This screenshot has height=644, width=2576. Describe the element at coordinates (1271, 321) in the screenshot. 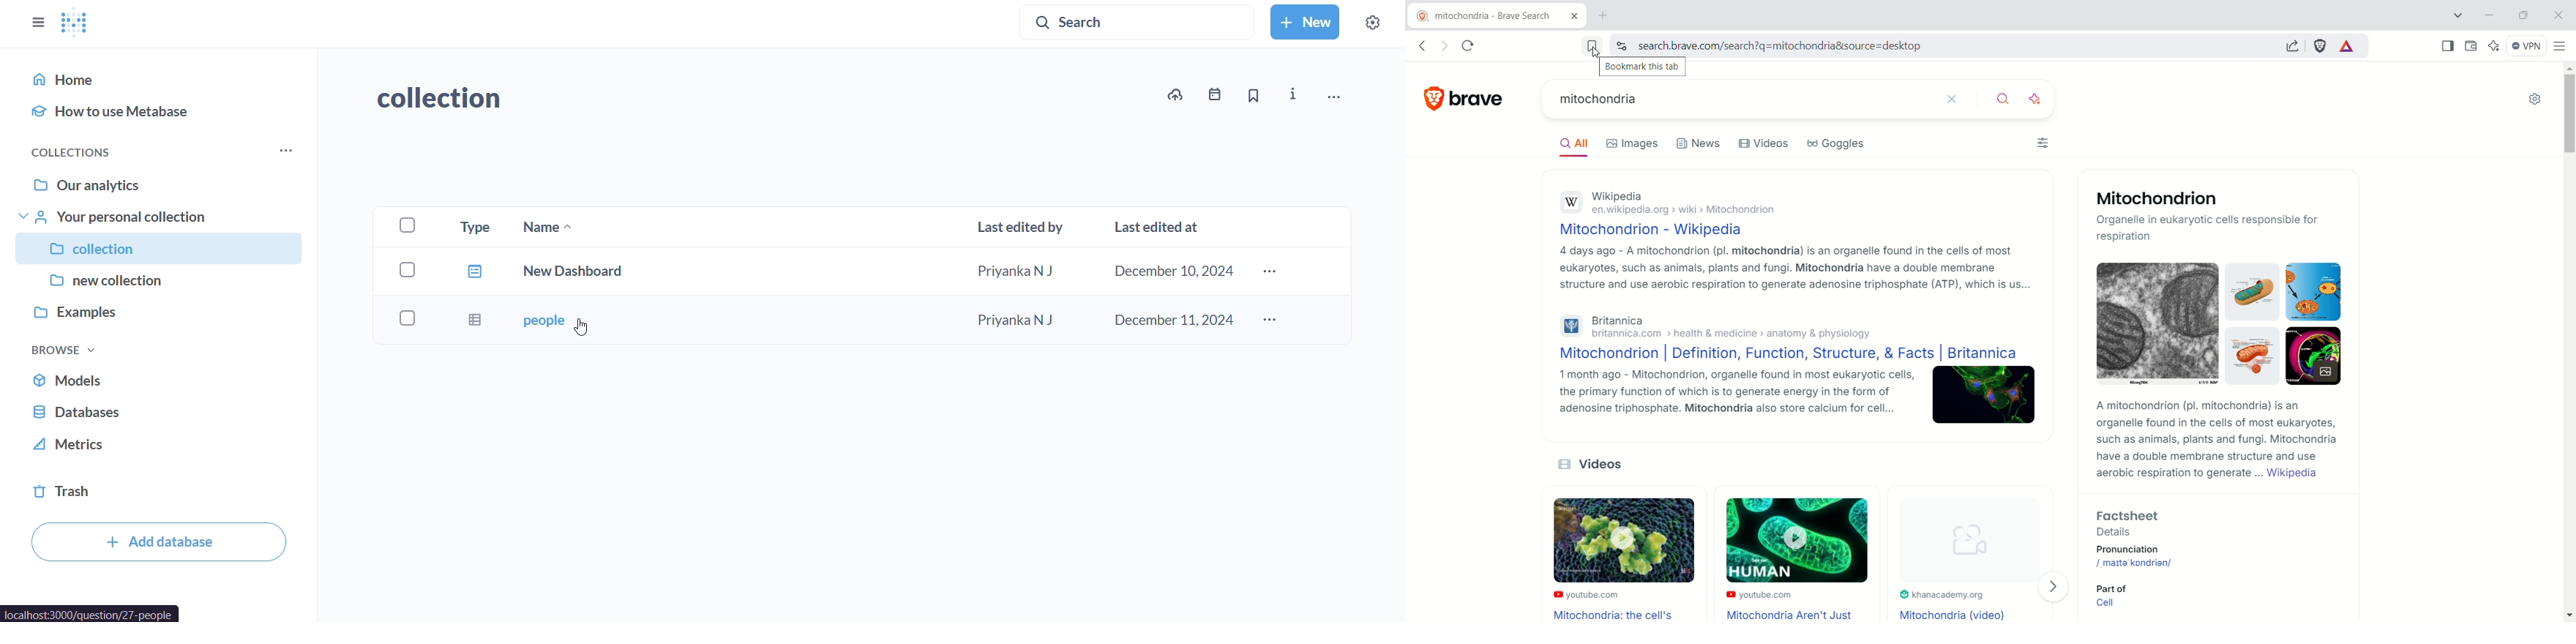

I see `more` at that location.